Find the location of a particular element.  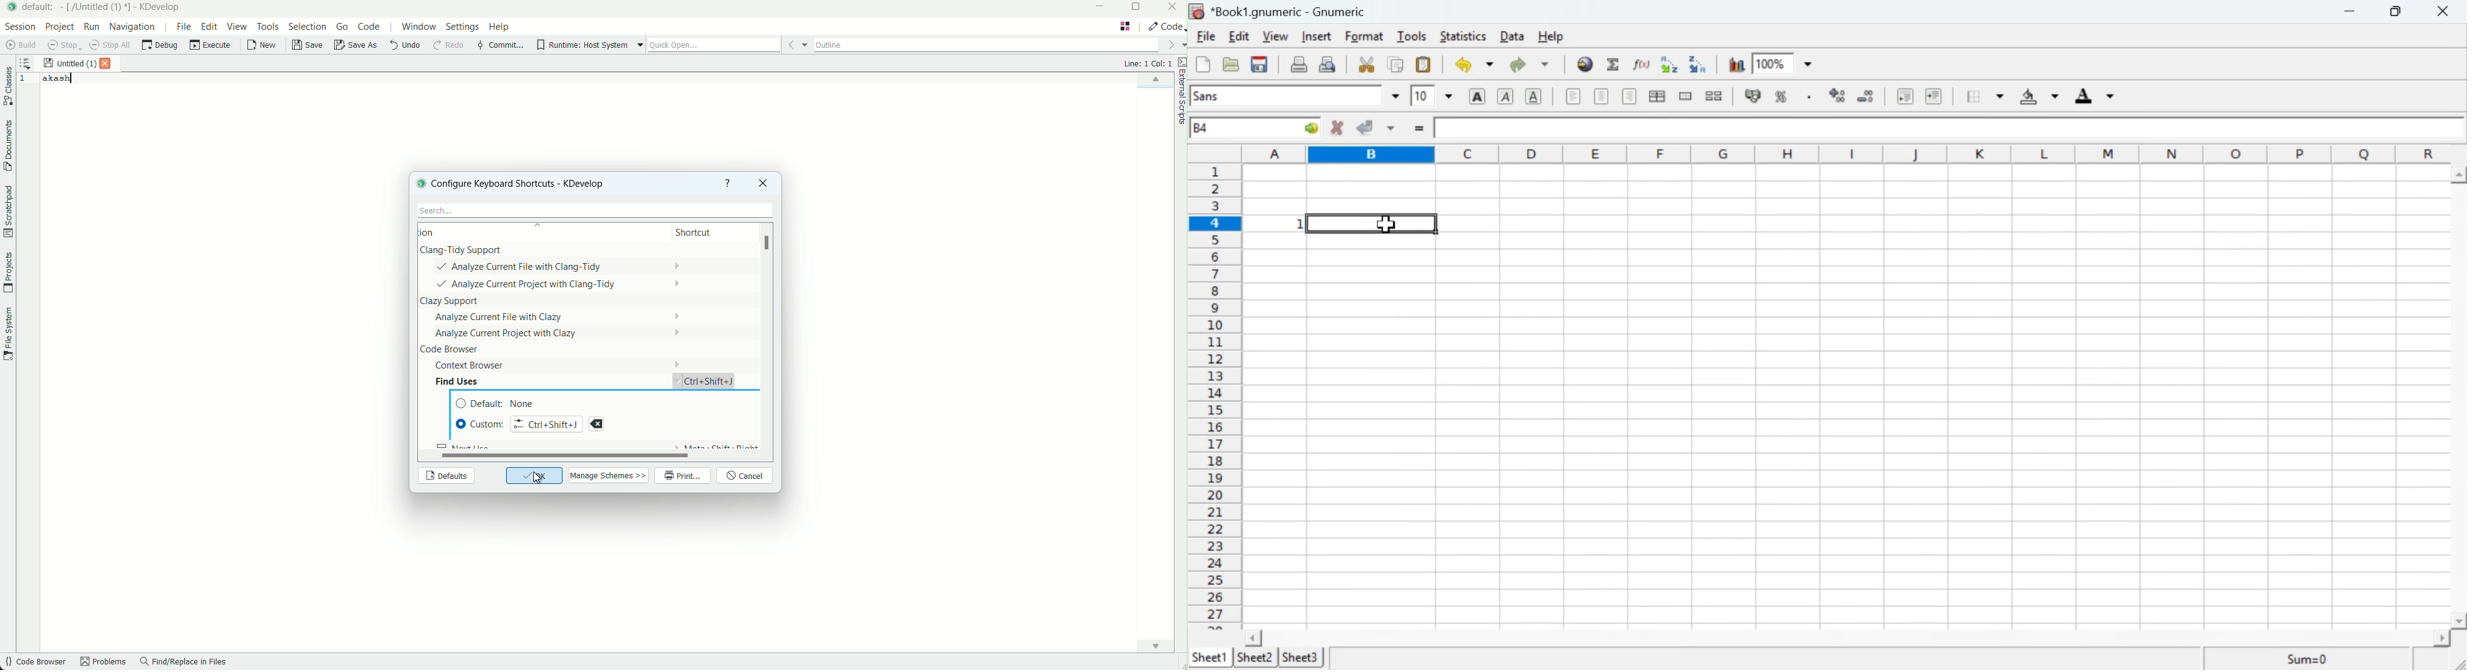

Paste the clipboard is located at coordinates (1425, 63).